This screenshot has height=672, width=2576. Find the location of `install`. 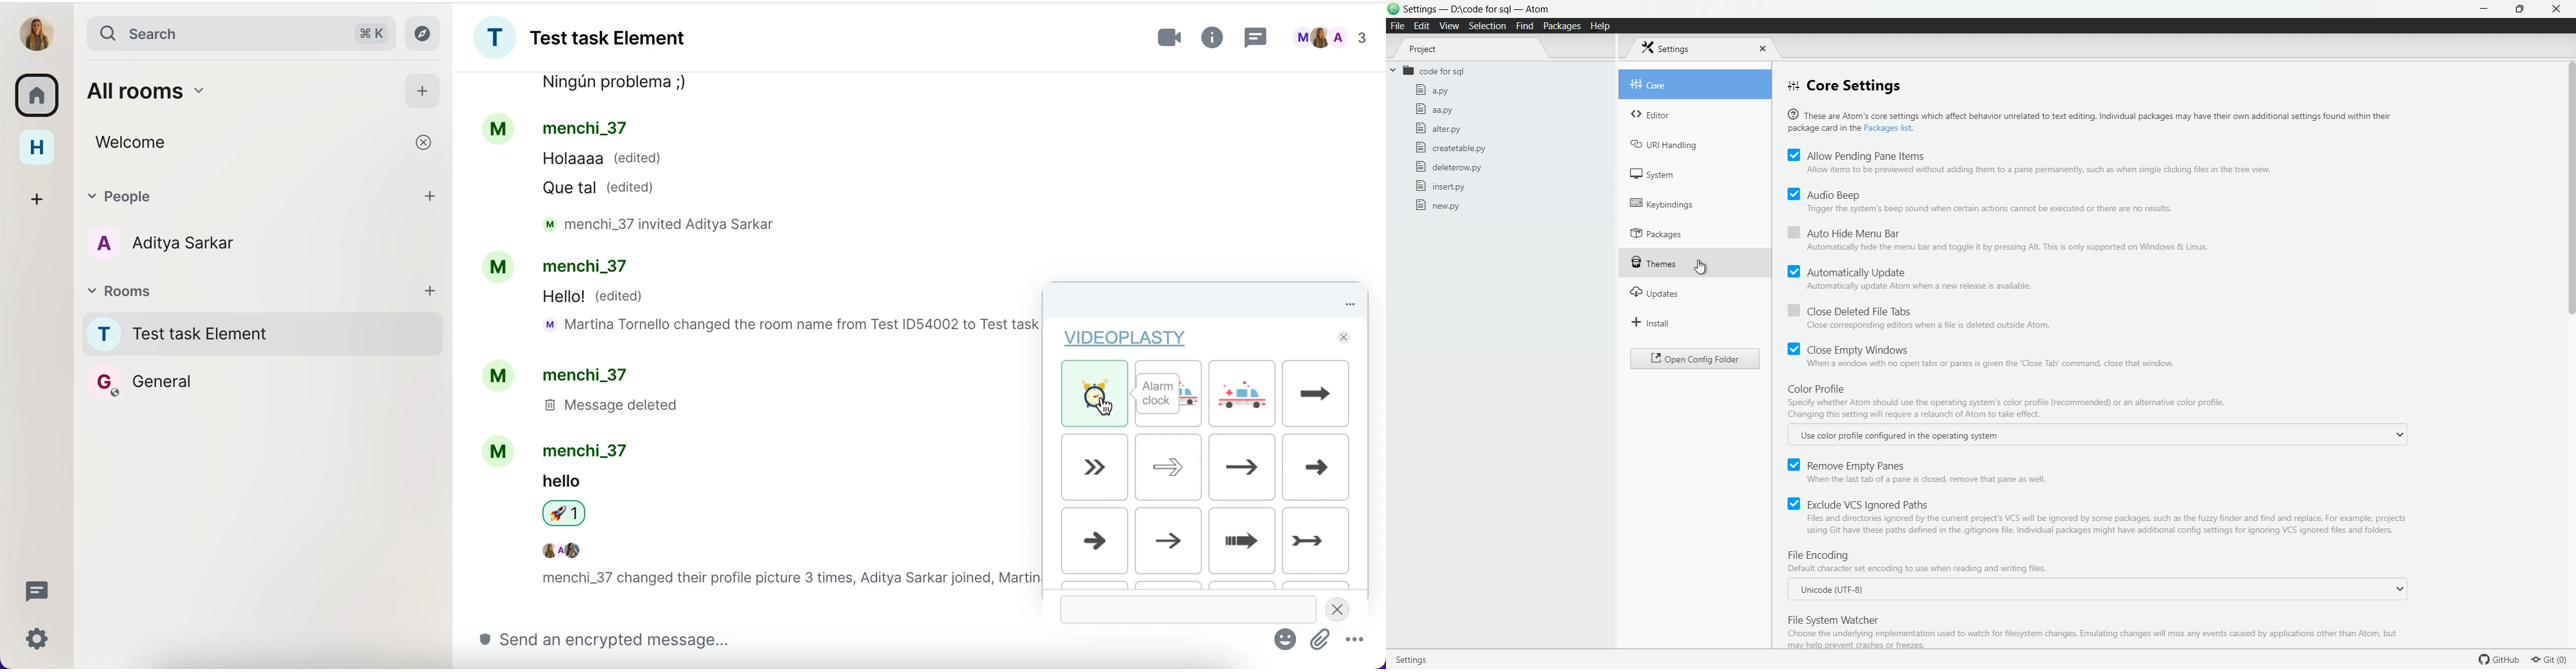

install is located at coordinates (1651, 321).